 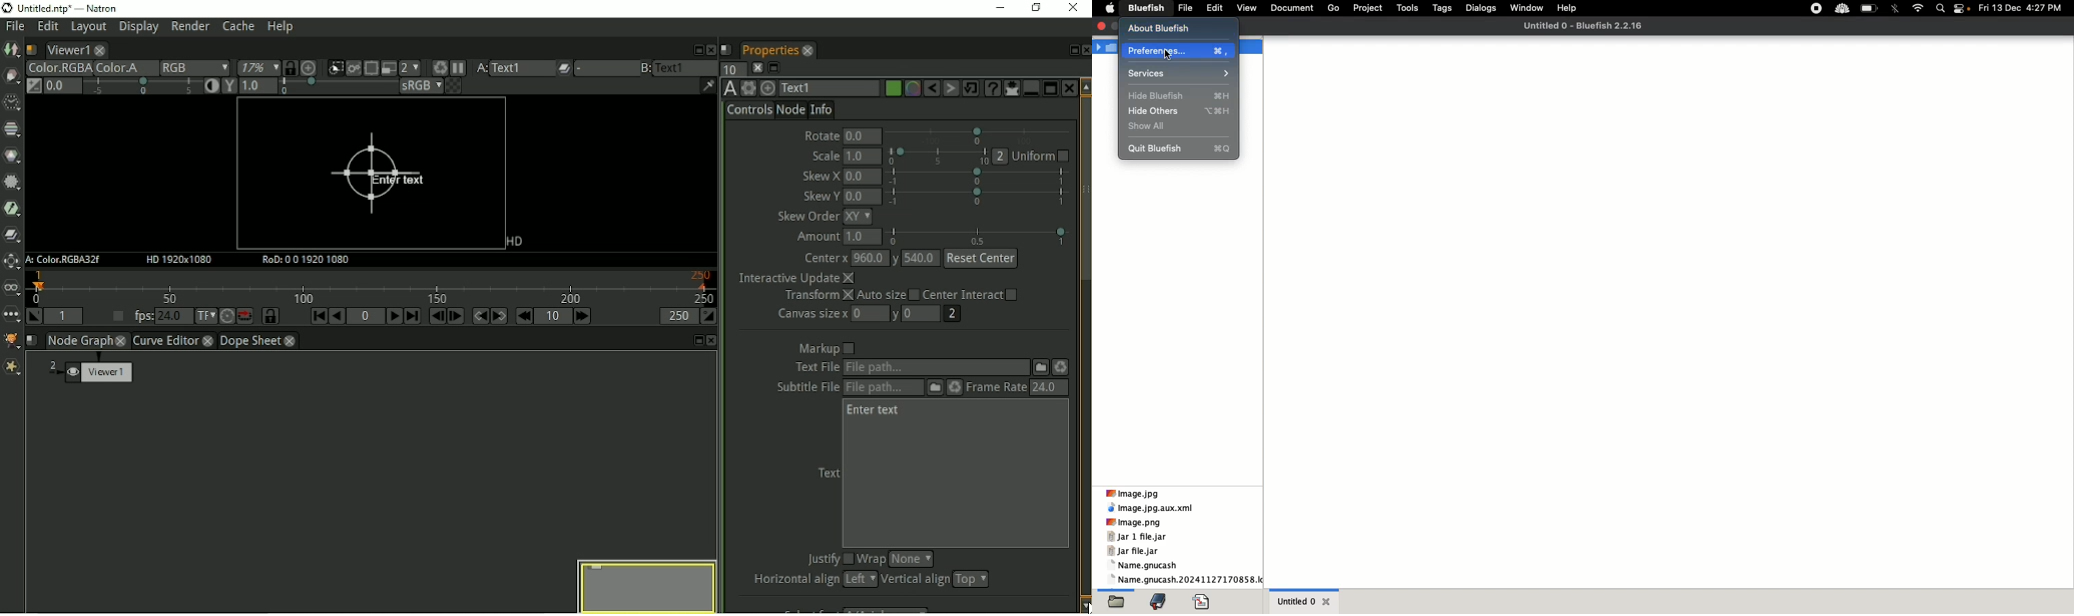 What do you see at coordinates (1107, 9) in the screenshot?
I see `Apple logo` at bounding box center [1107, 9].